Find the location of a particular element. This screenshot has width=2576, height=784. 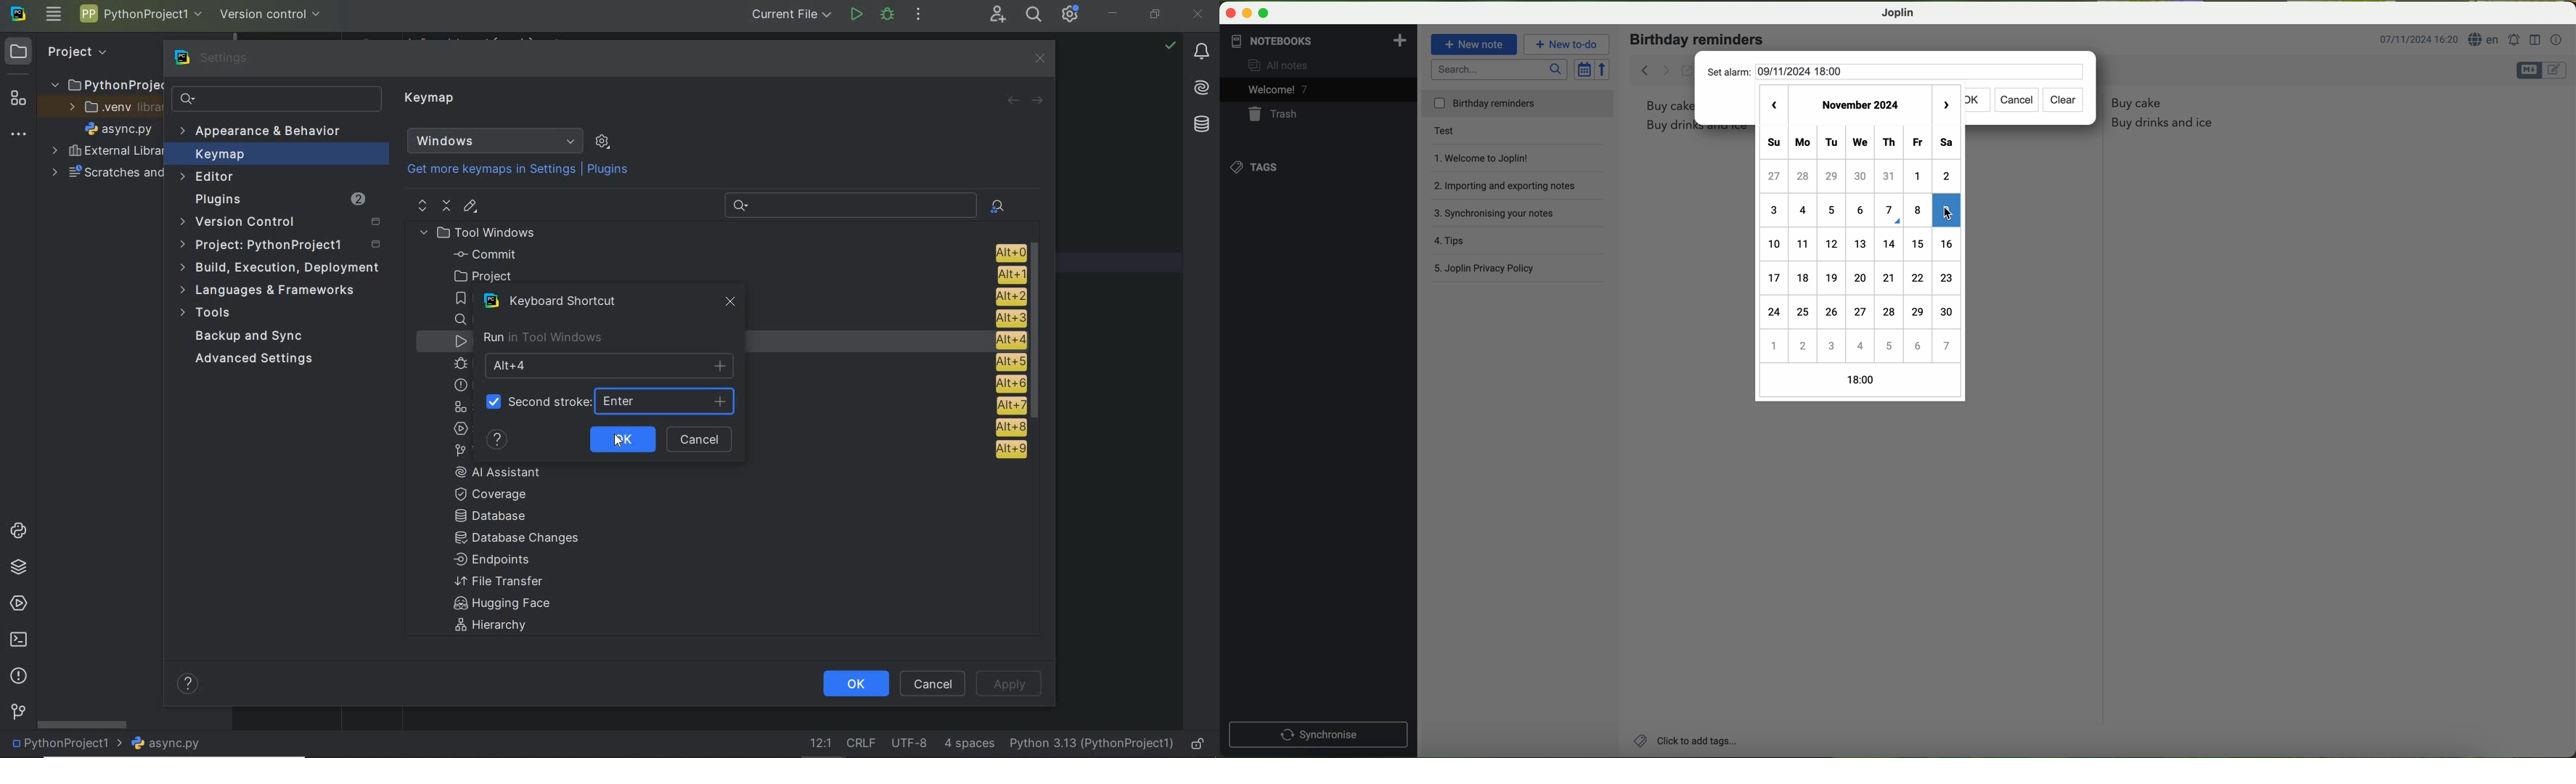

set alarm is located at coordinates (2517, 40).